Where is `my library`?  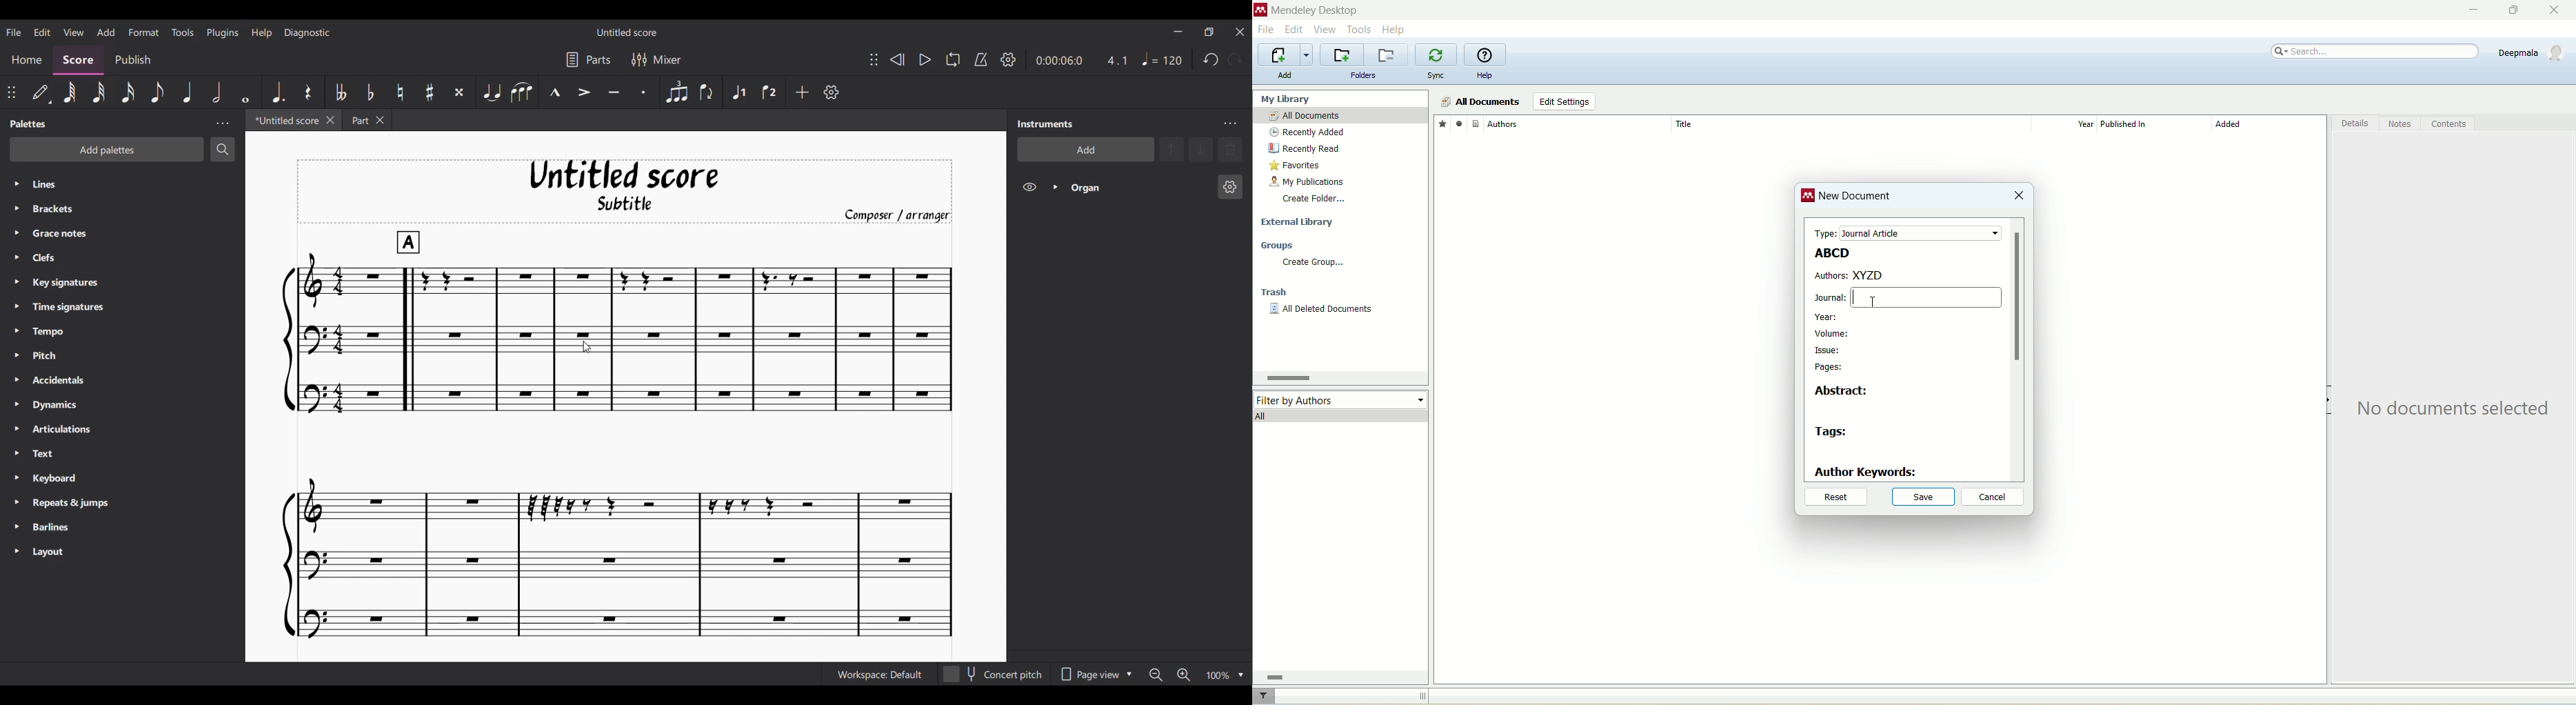 my library is located at coordinates (1287, 99).